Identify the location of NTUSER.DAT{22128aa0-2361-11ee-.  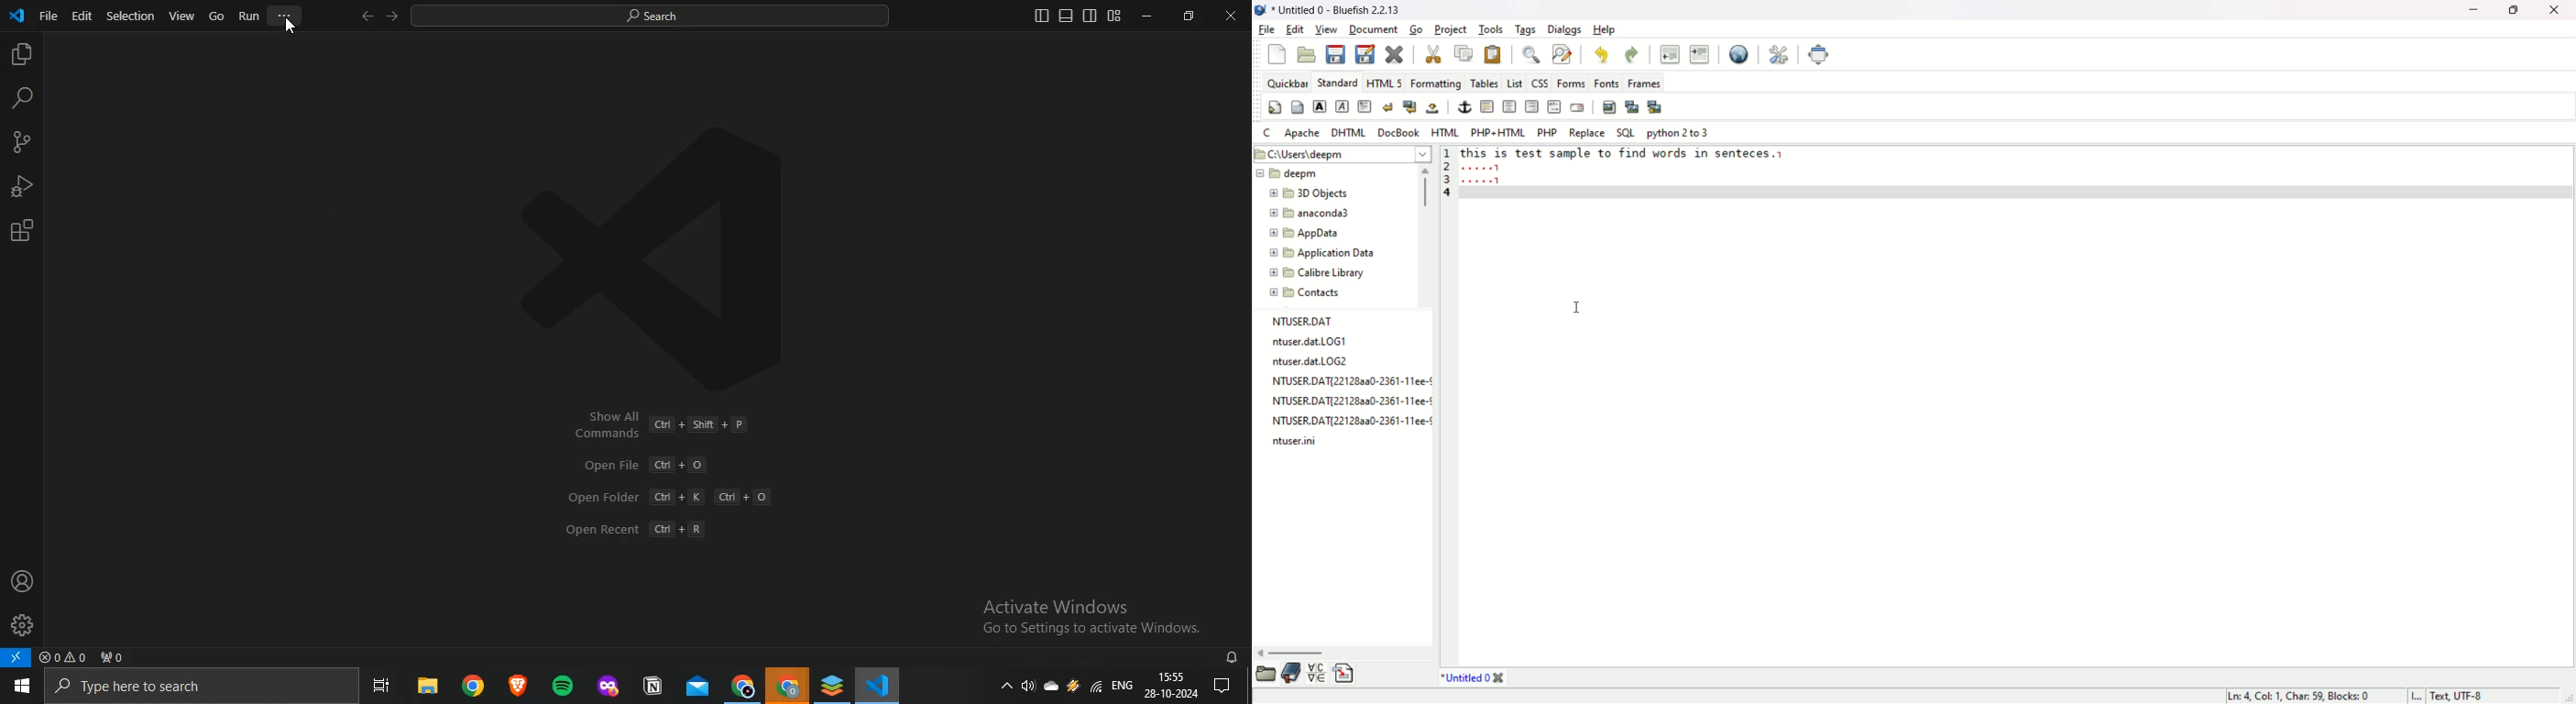
(1350, 400).